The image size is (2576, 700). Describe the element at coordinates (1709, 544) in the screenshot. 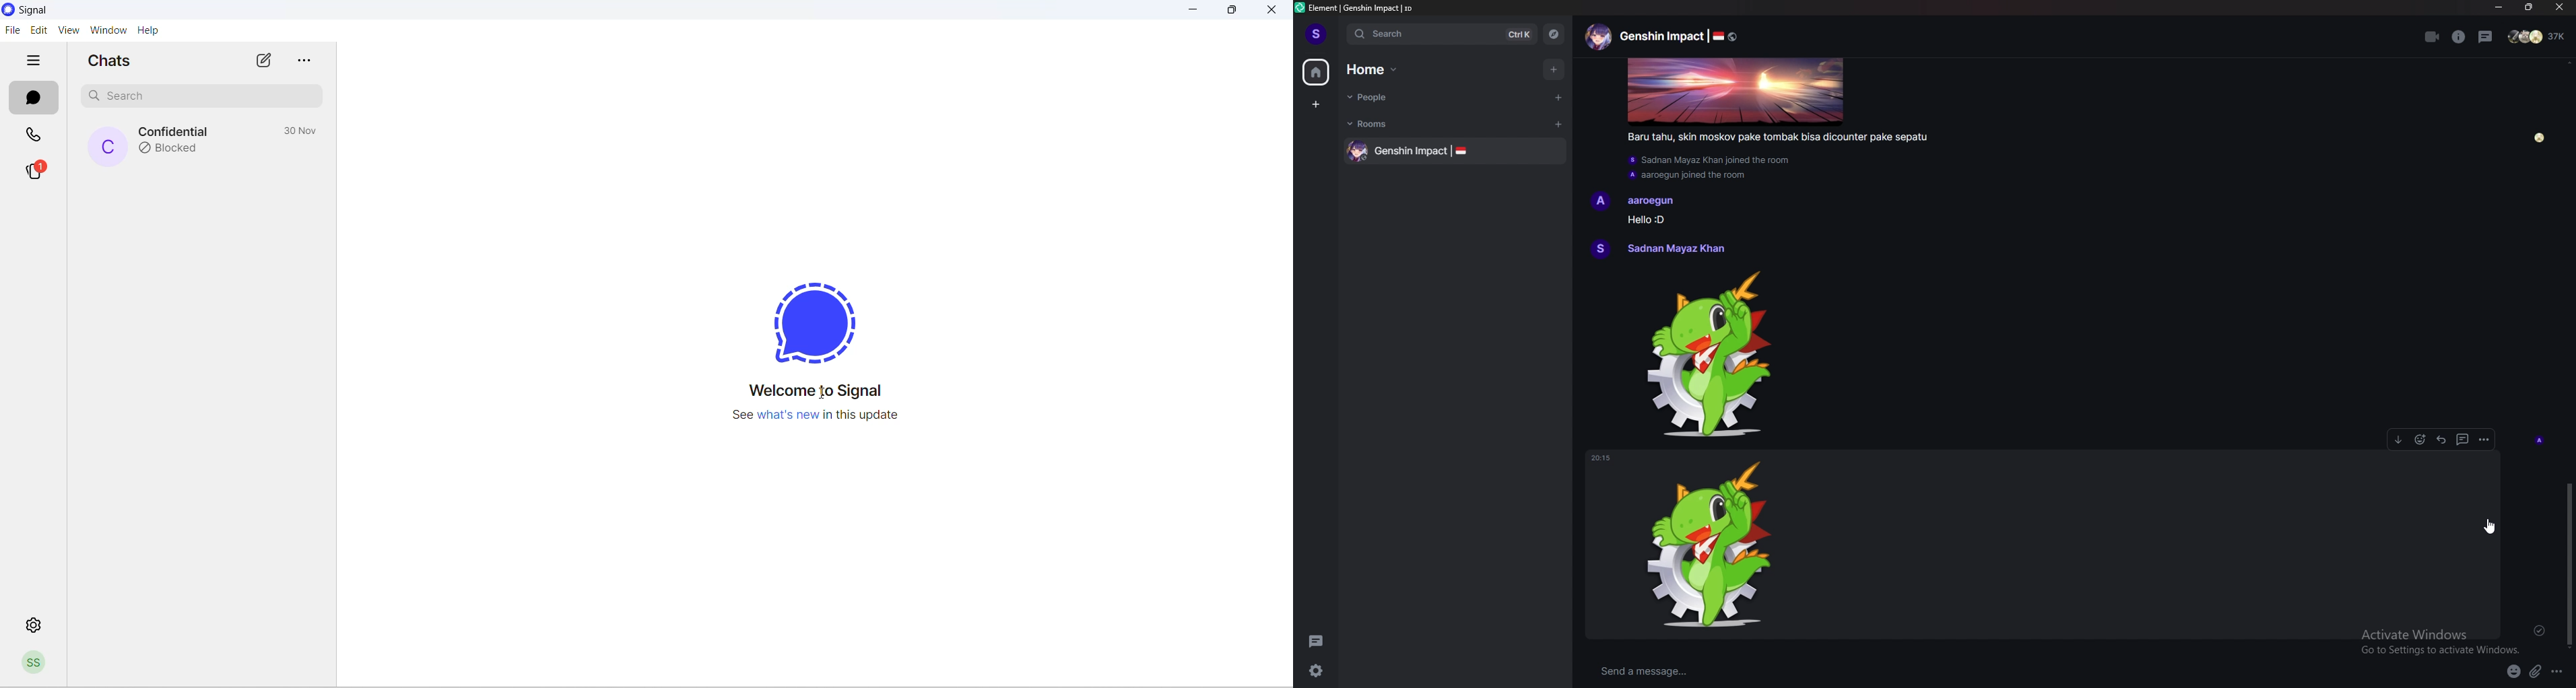

I see `Kongi admins unsent sticker` at that location.